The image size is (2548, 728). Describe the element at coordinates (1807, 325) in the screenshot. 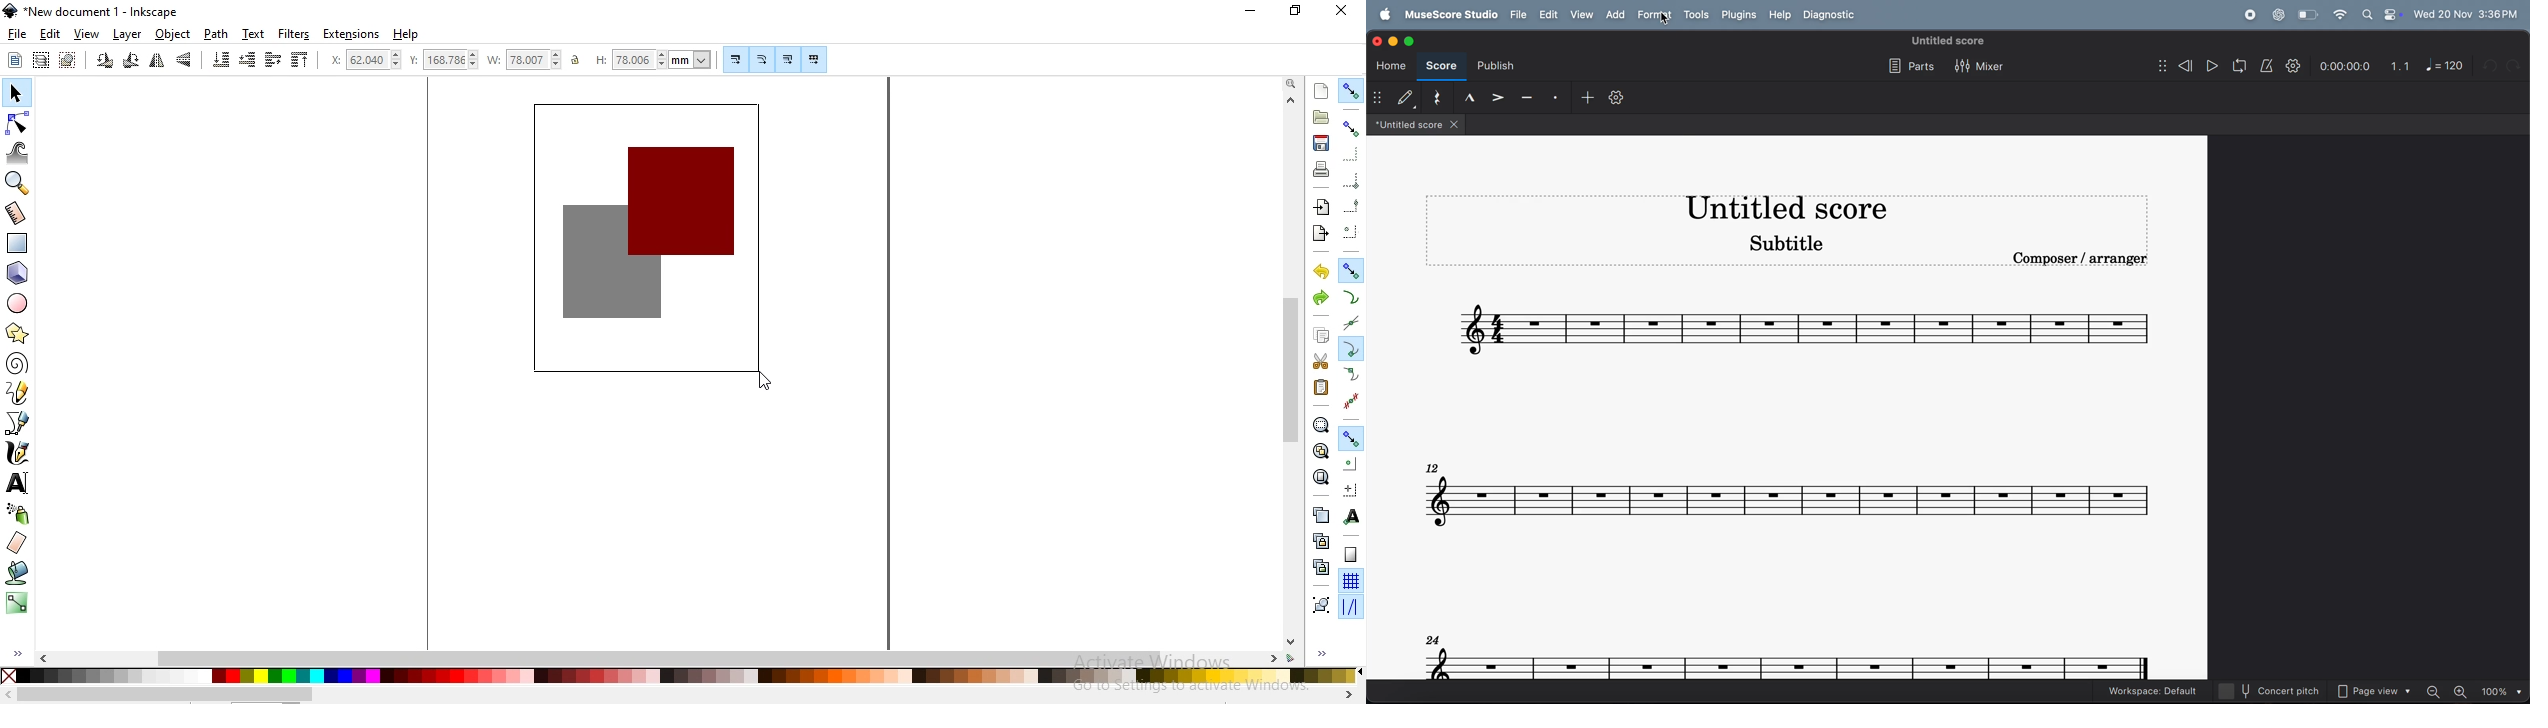

I see `notes` at that location.